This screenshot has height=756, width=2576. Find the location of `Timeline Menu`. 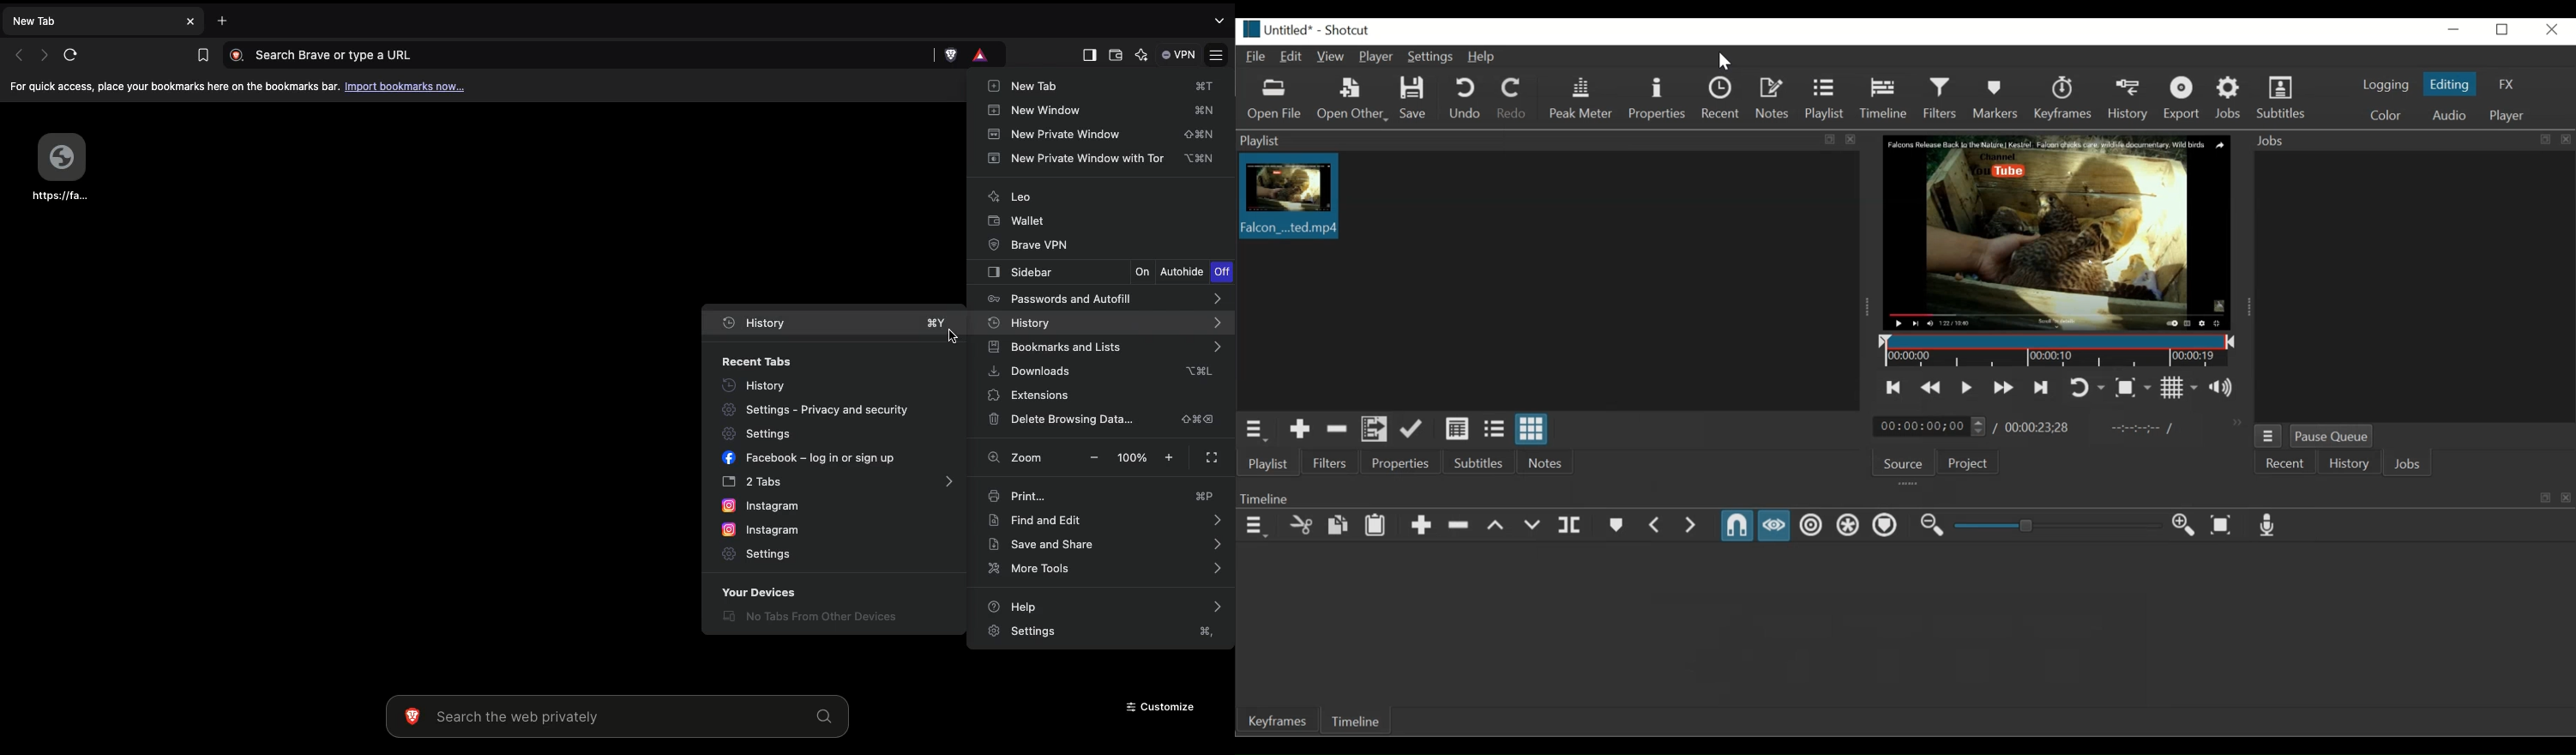

Timeline Menu is located at coordinates (1254, 527).